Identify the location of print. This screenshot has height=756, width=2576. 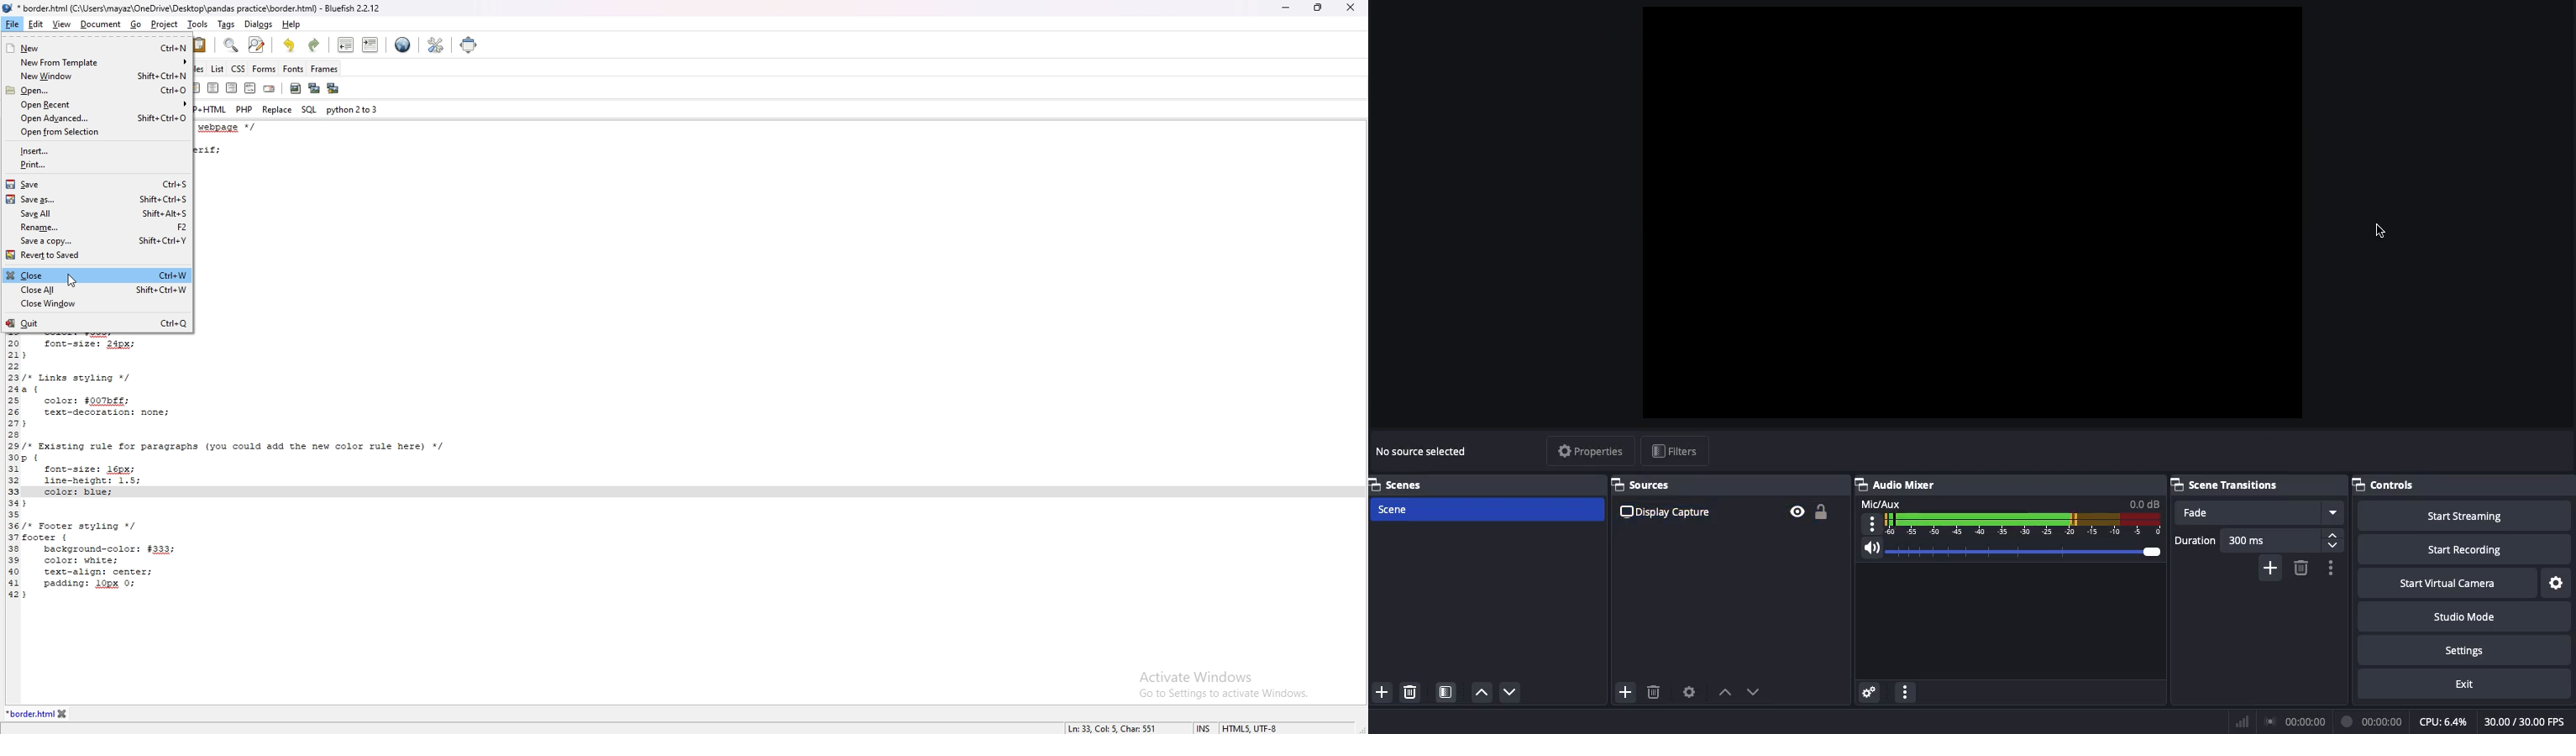
(97, 165).